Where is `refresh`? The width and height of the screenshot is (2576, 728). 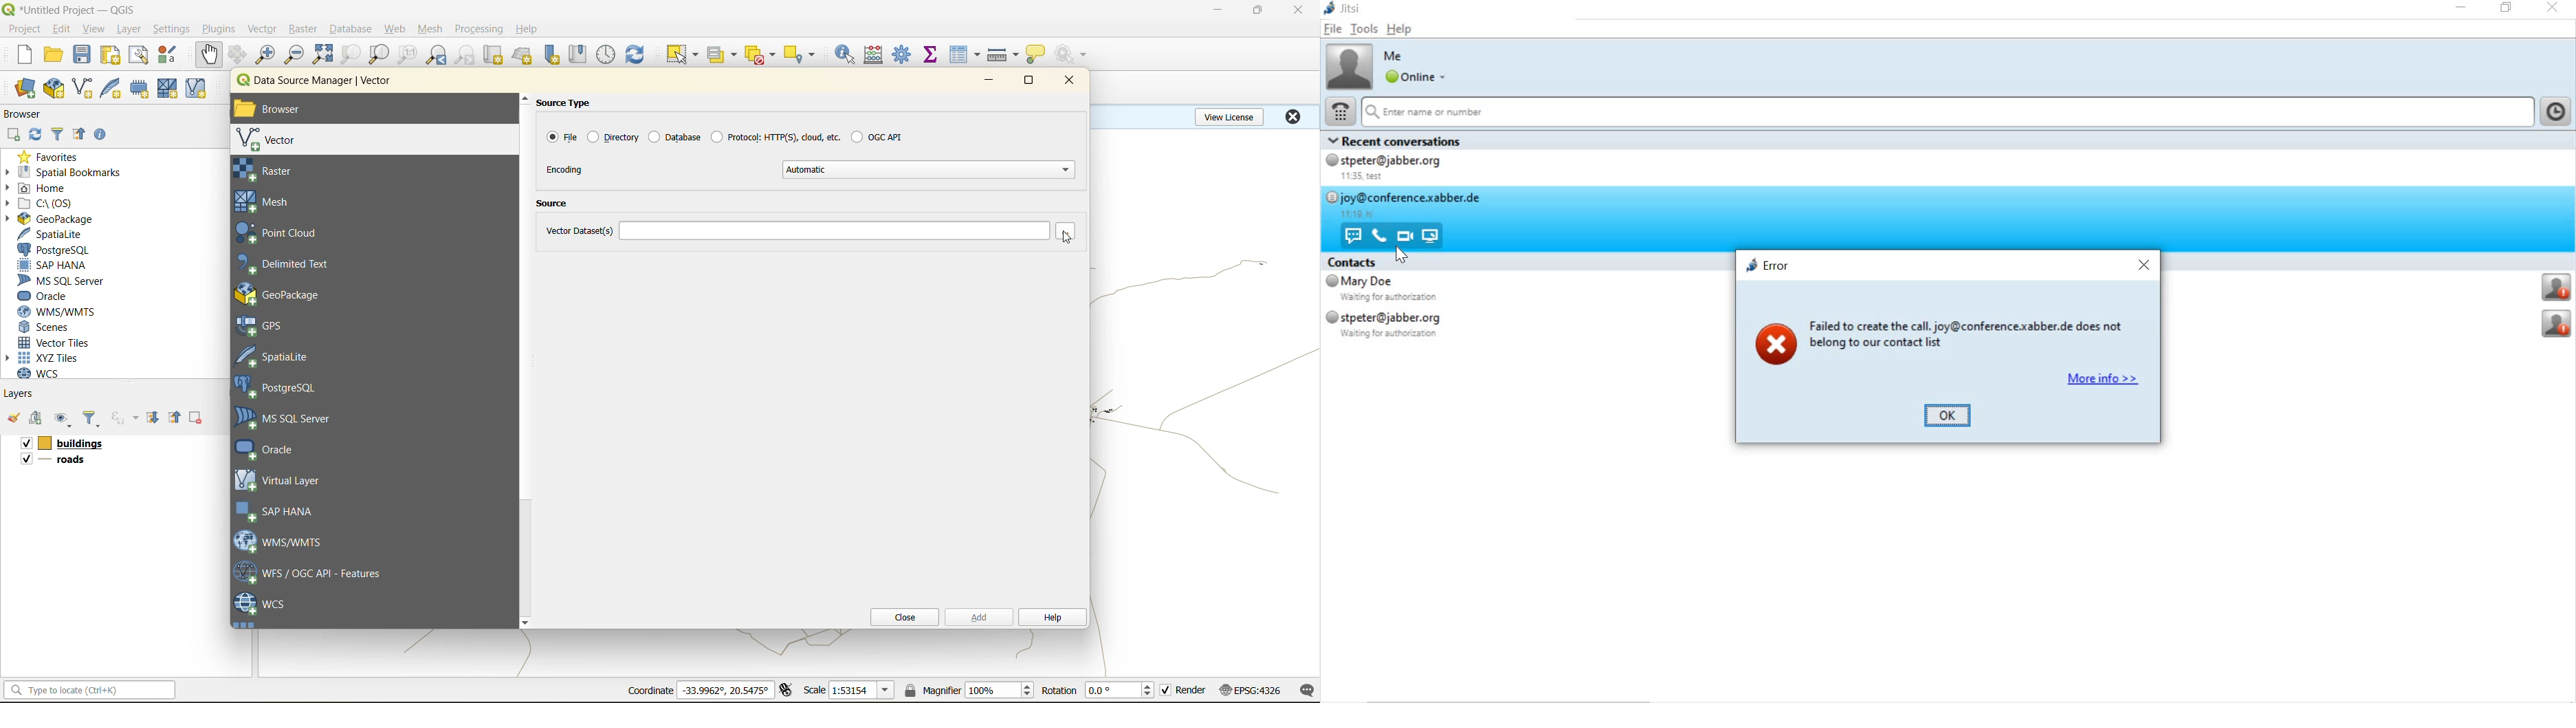
refresh is located at coordinates (635, 56).